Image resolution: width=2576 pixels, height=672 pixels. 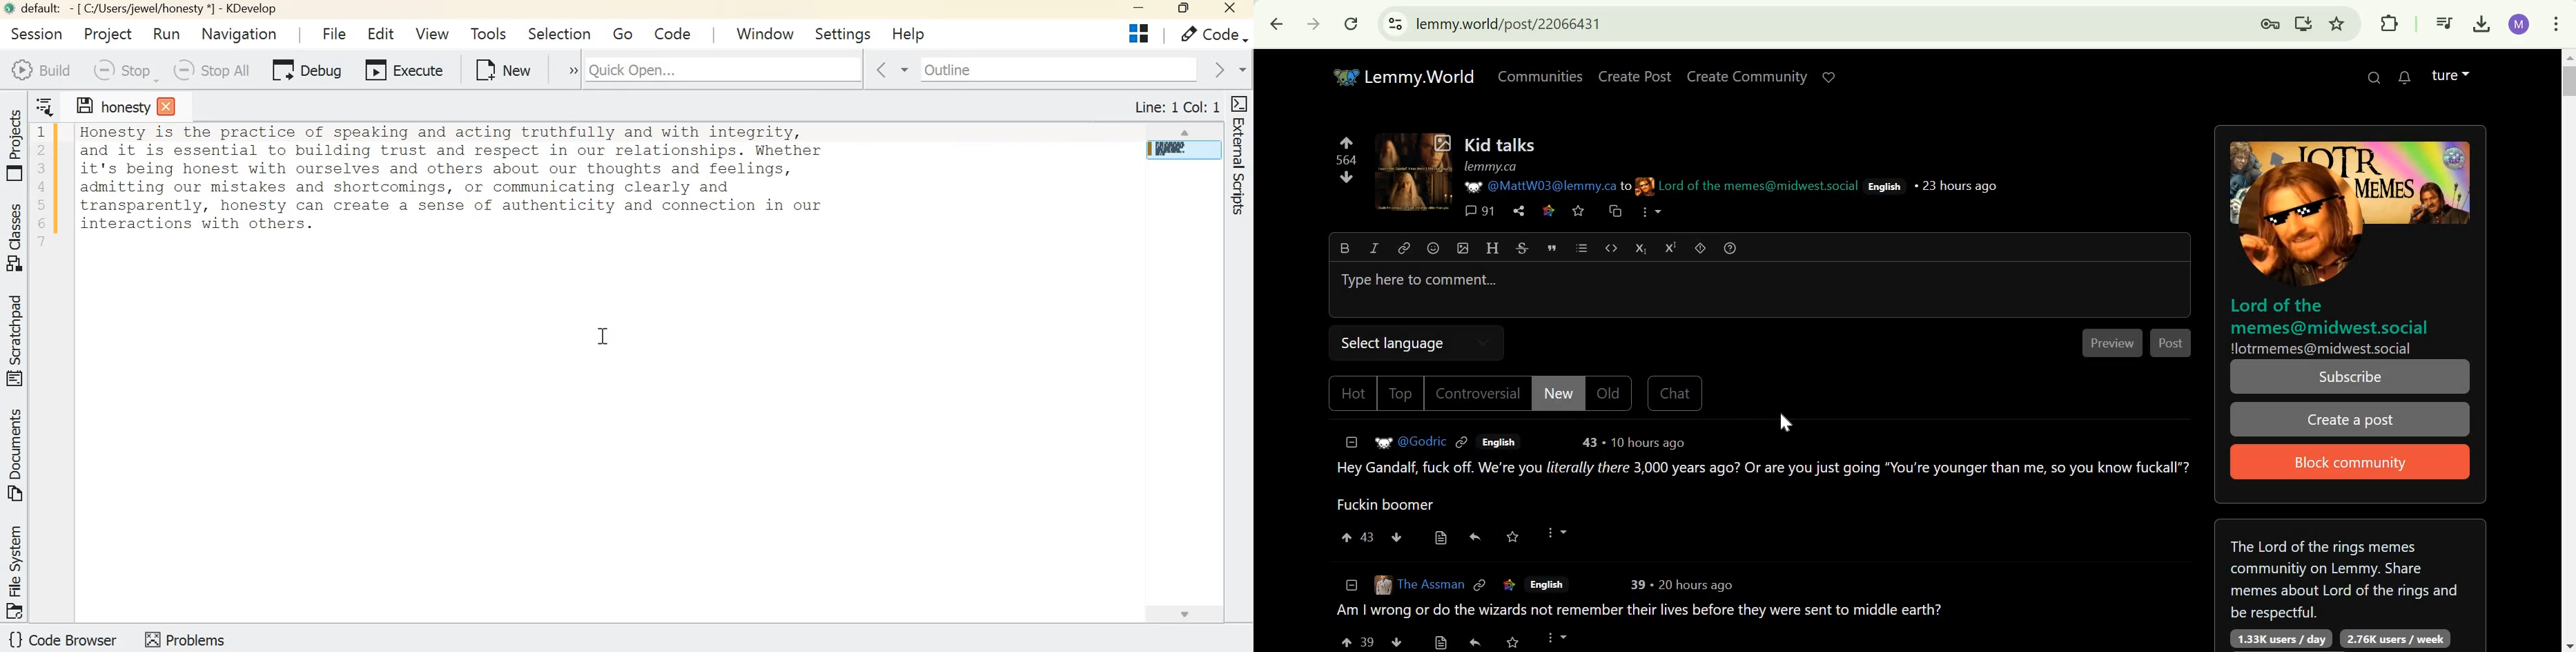 What do you see at coordinates (1632, 585) in the screenshot?
I see `39` at bounding box center [1632, 585].